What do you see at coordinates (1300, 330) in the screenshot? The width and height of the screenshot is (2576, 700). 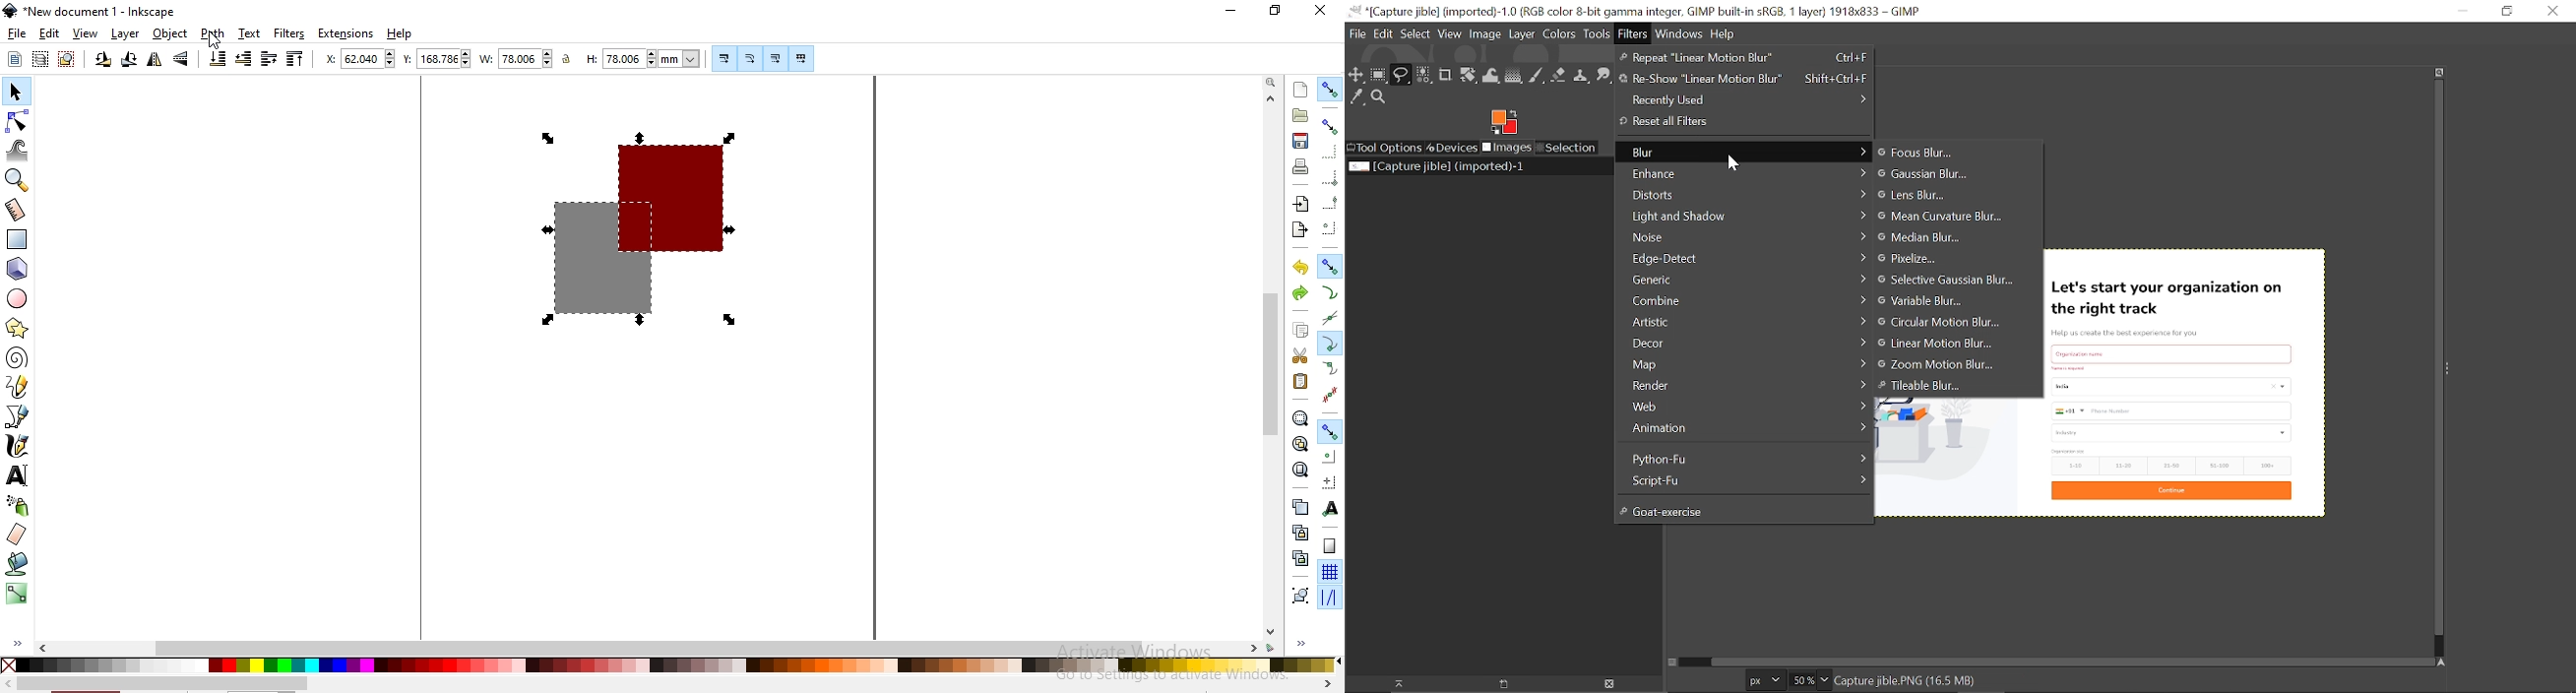 I see `copy` at bounding box center [1300, 330].